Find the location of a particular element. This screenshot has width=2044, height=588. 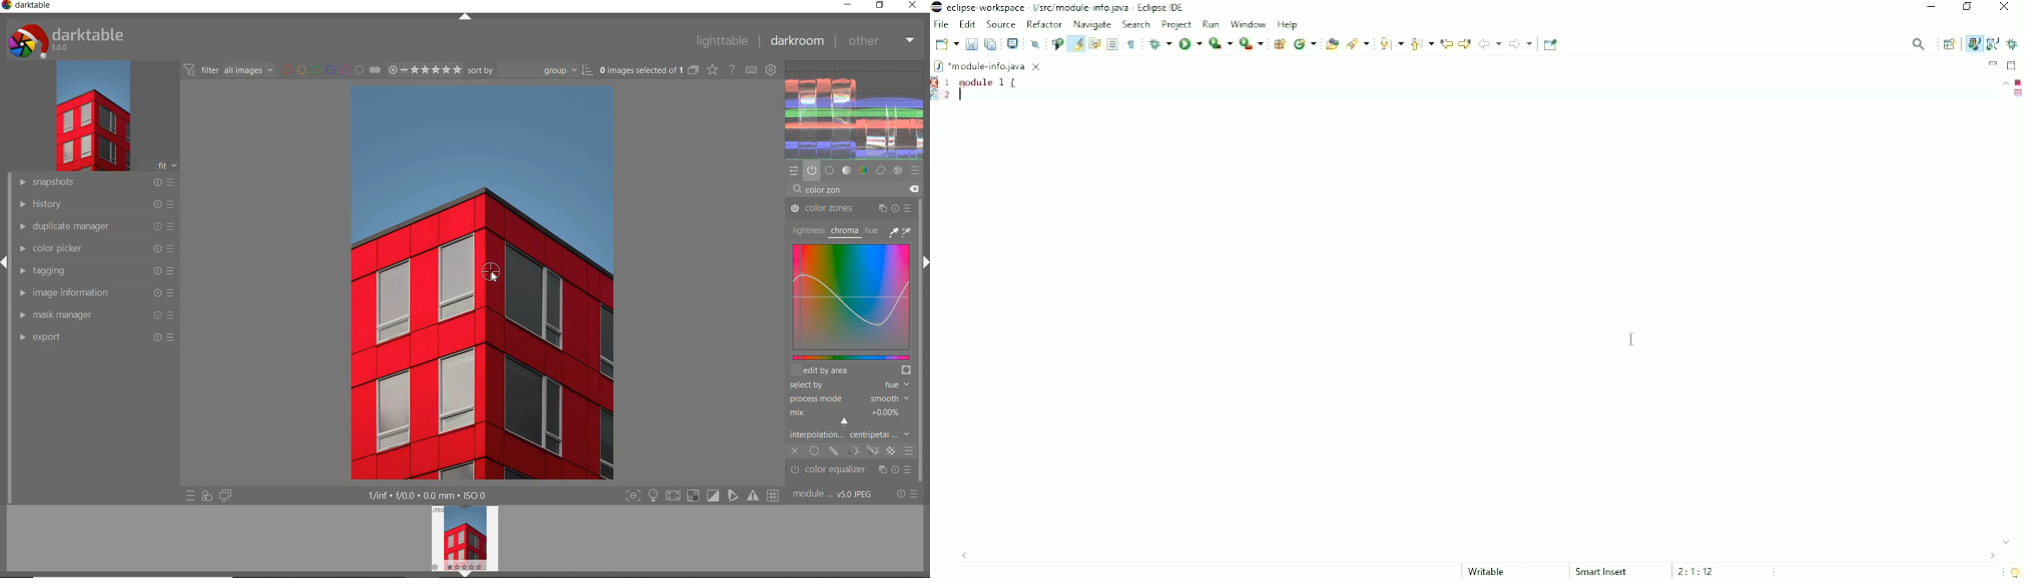

DELETE is located at coordinates (914, 188).